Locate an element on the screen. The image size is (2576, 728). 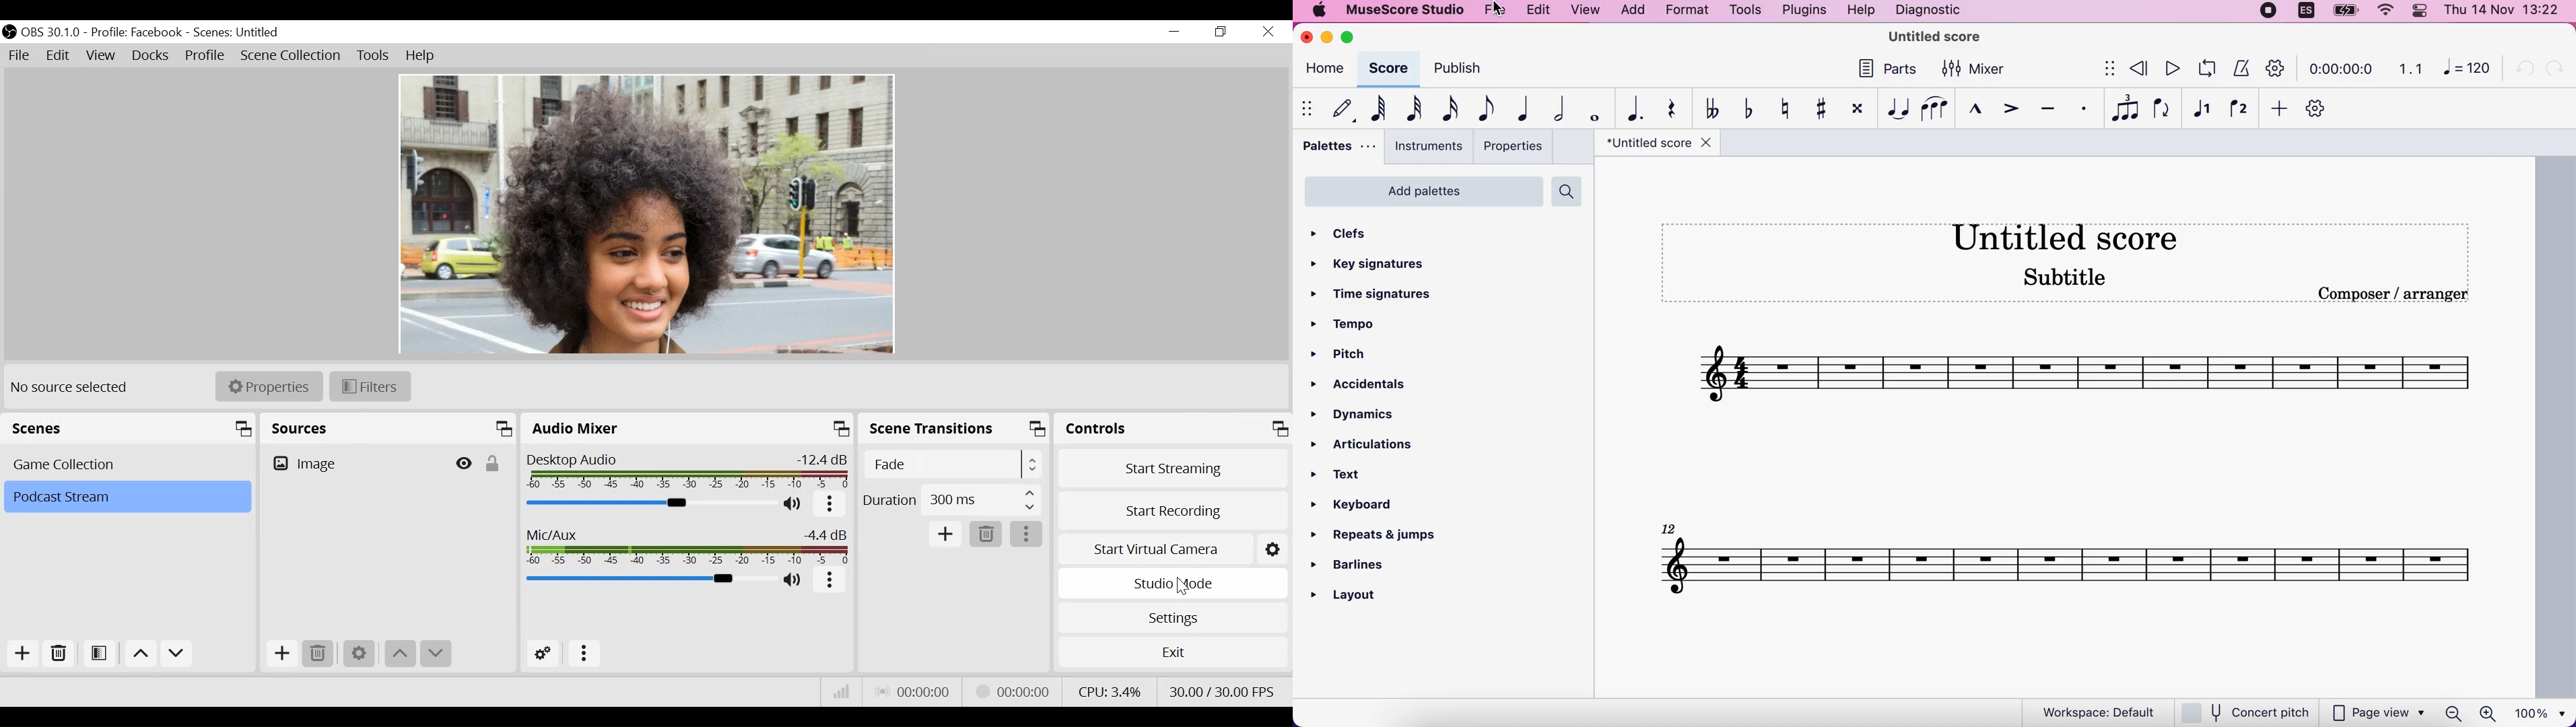
Cursor is located at coordinates (1182, 586).